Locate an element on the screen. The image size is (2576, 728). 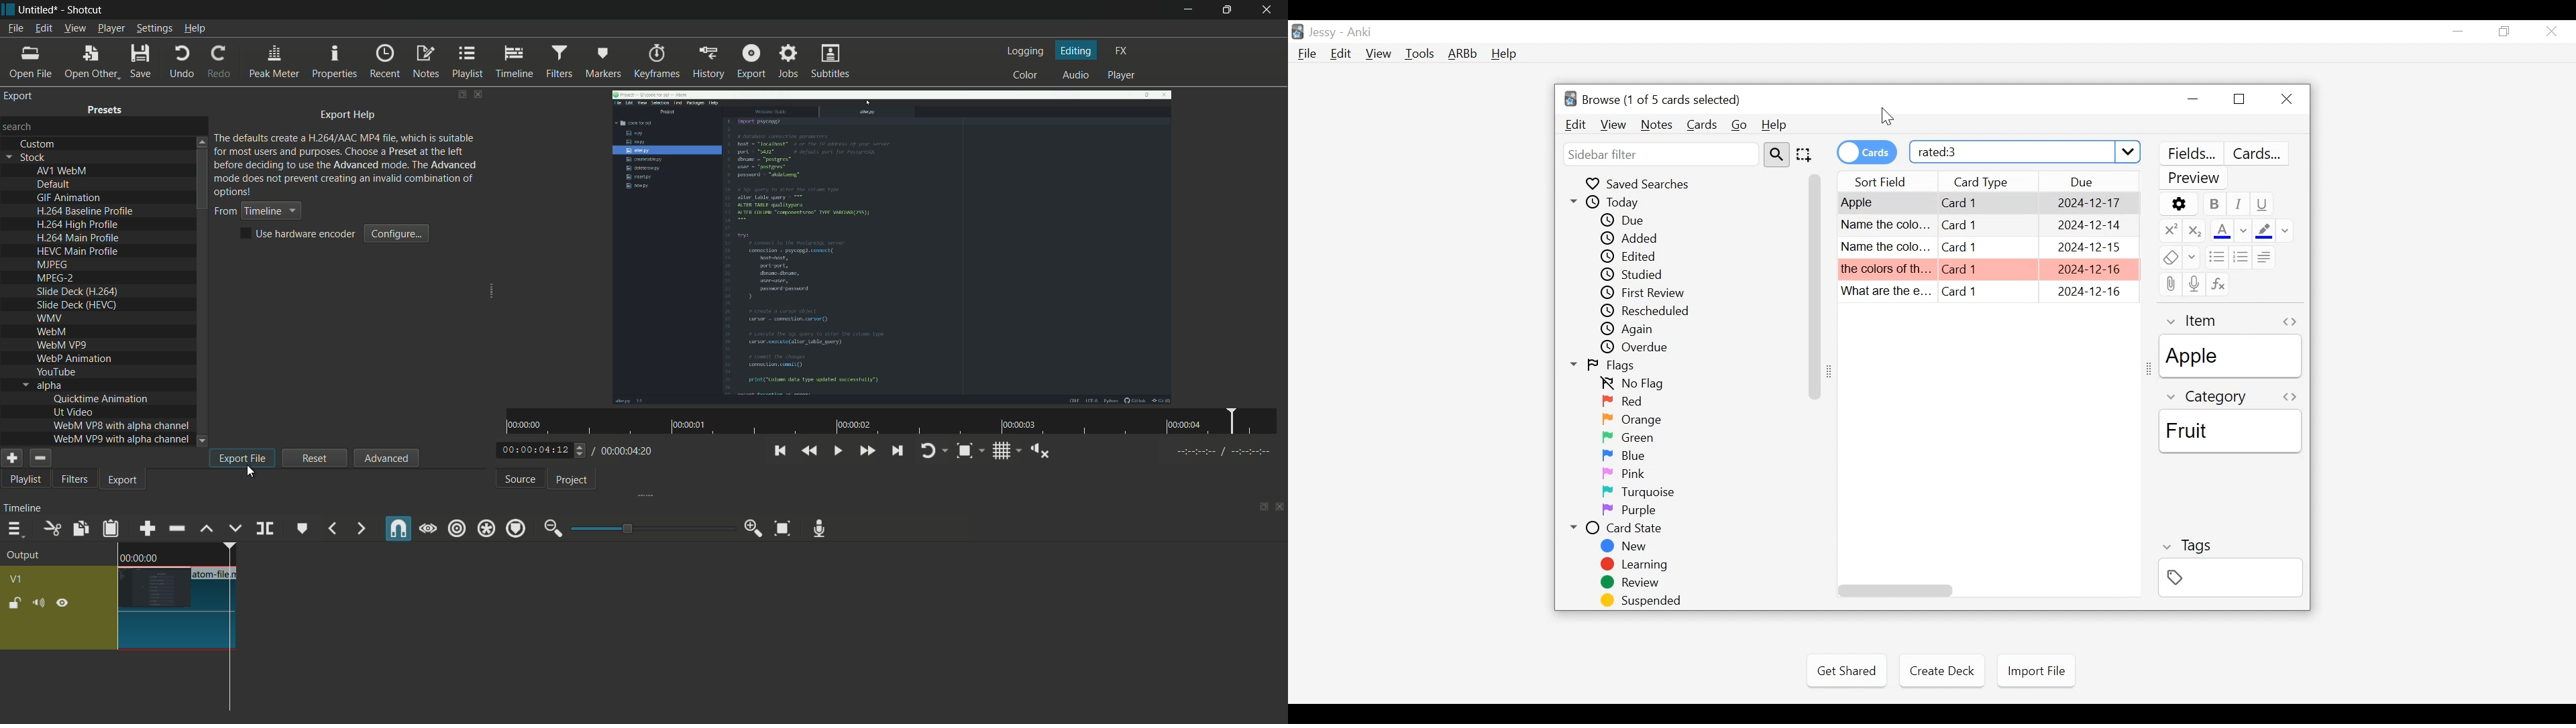
timeline is located at coordinates (22, 510).